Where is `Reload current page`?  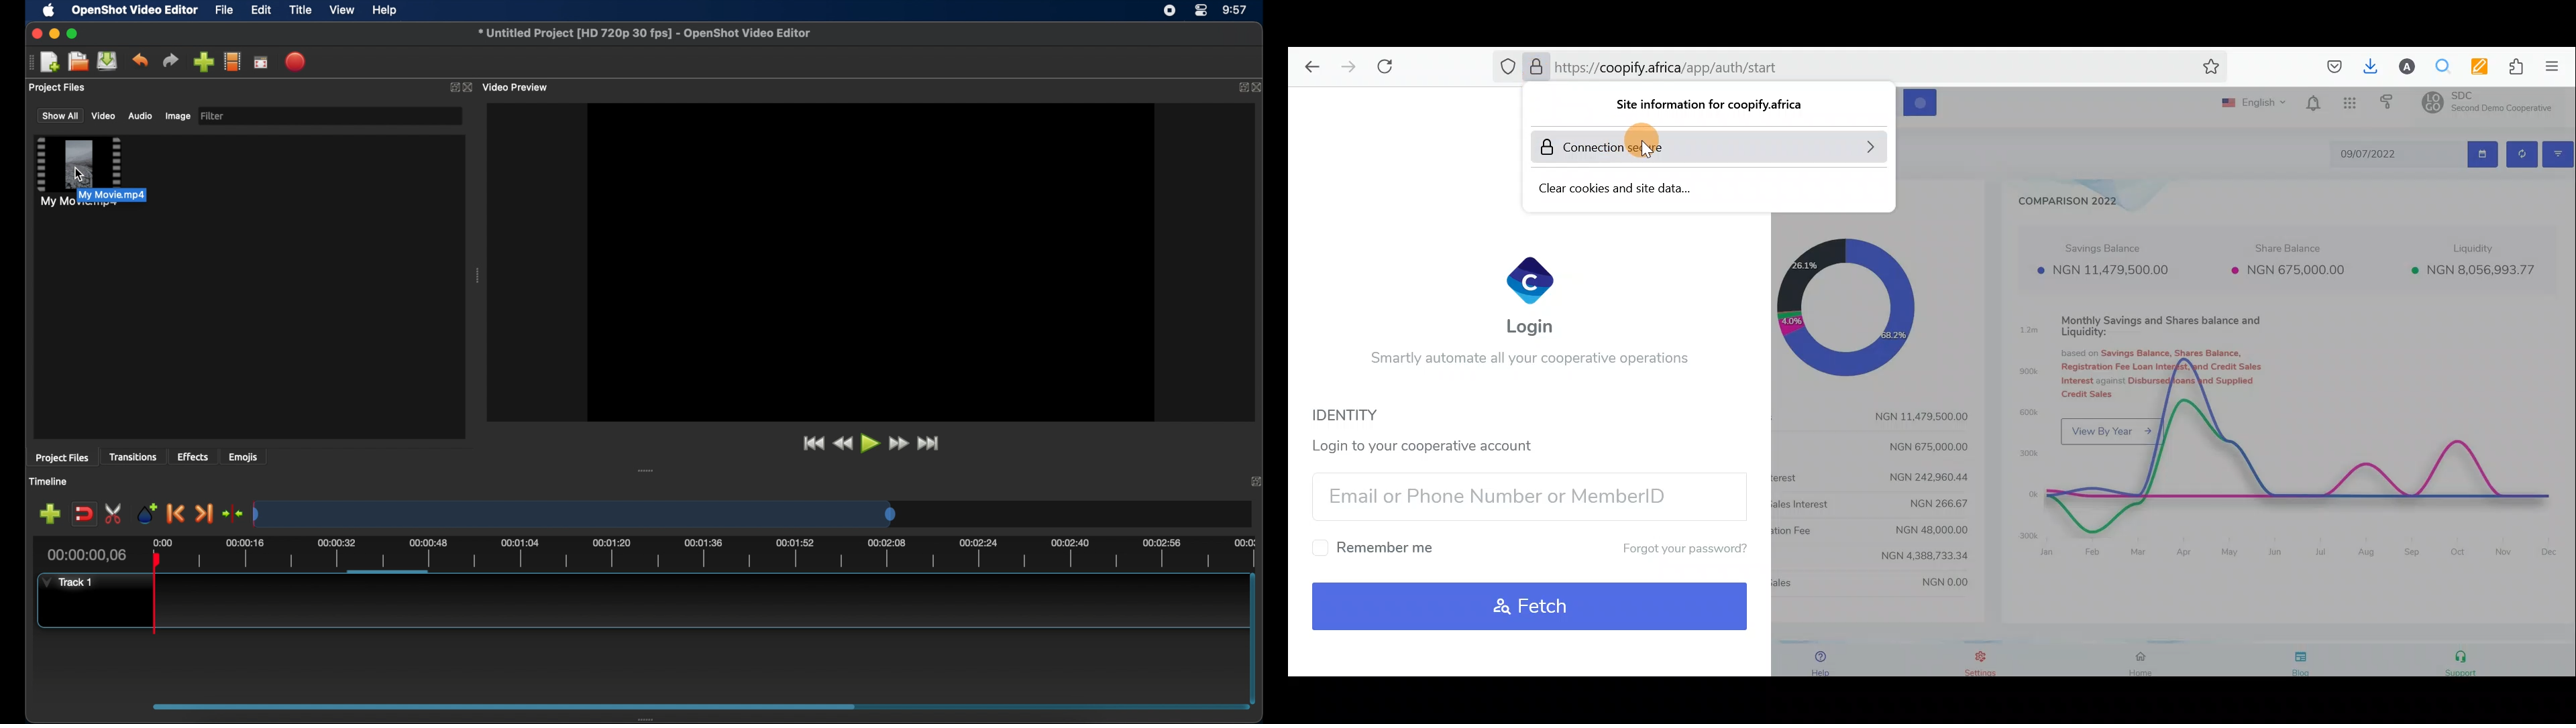
Reload current page is located at coordinates (1391, 66).